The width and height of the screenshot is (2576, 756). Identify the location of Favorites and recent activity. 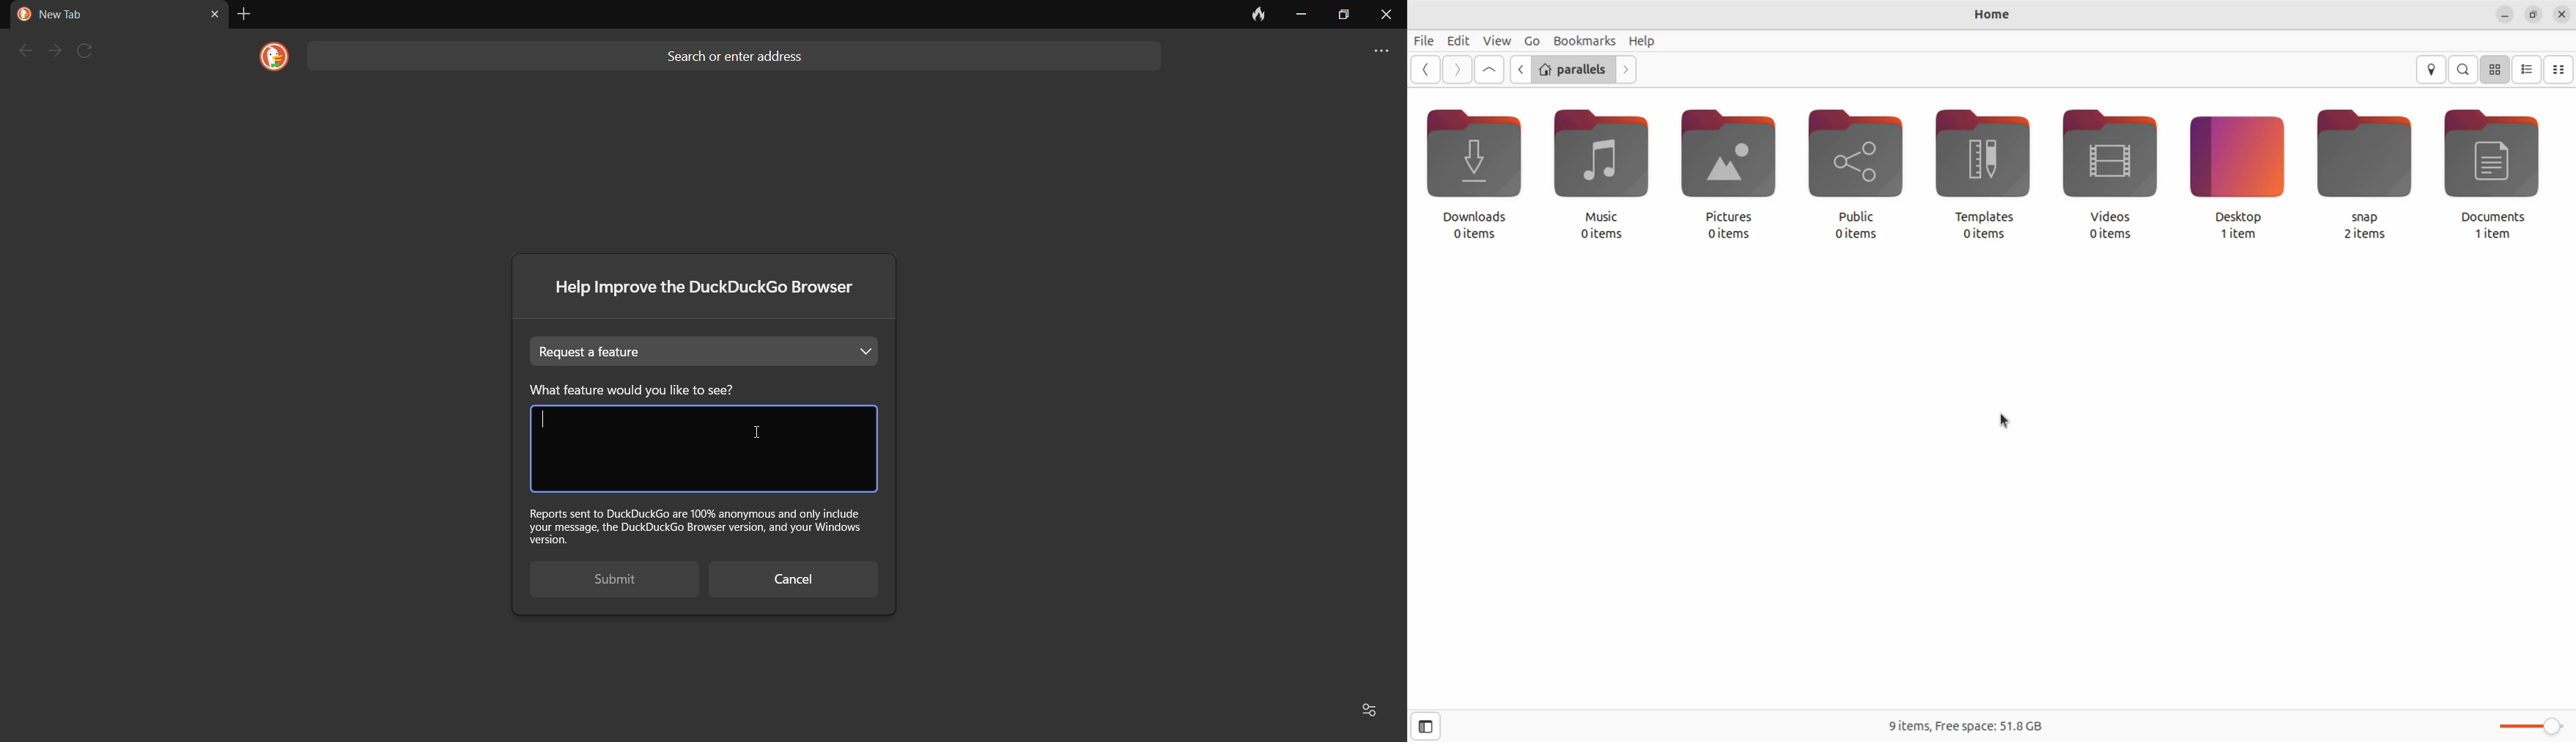
(1372, 708).